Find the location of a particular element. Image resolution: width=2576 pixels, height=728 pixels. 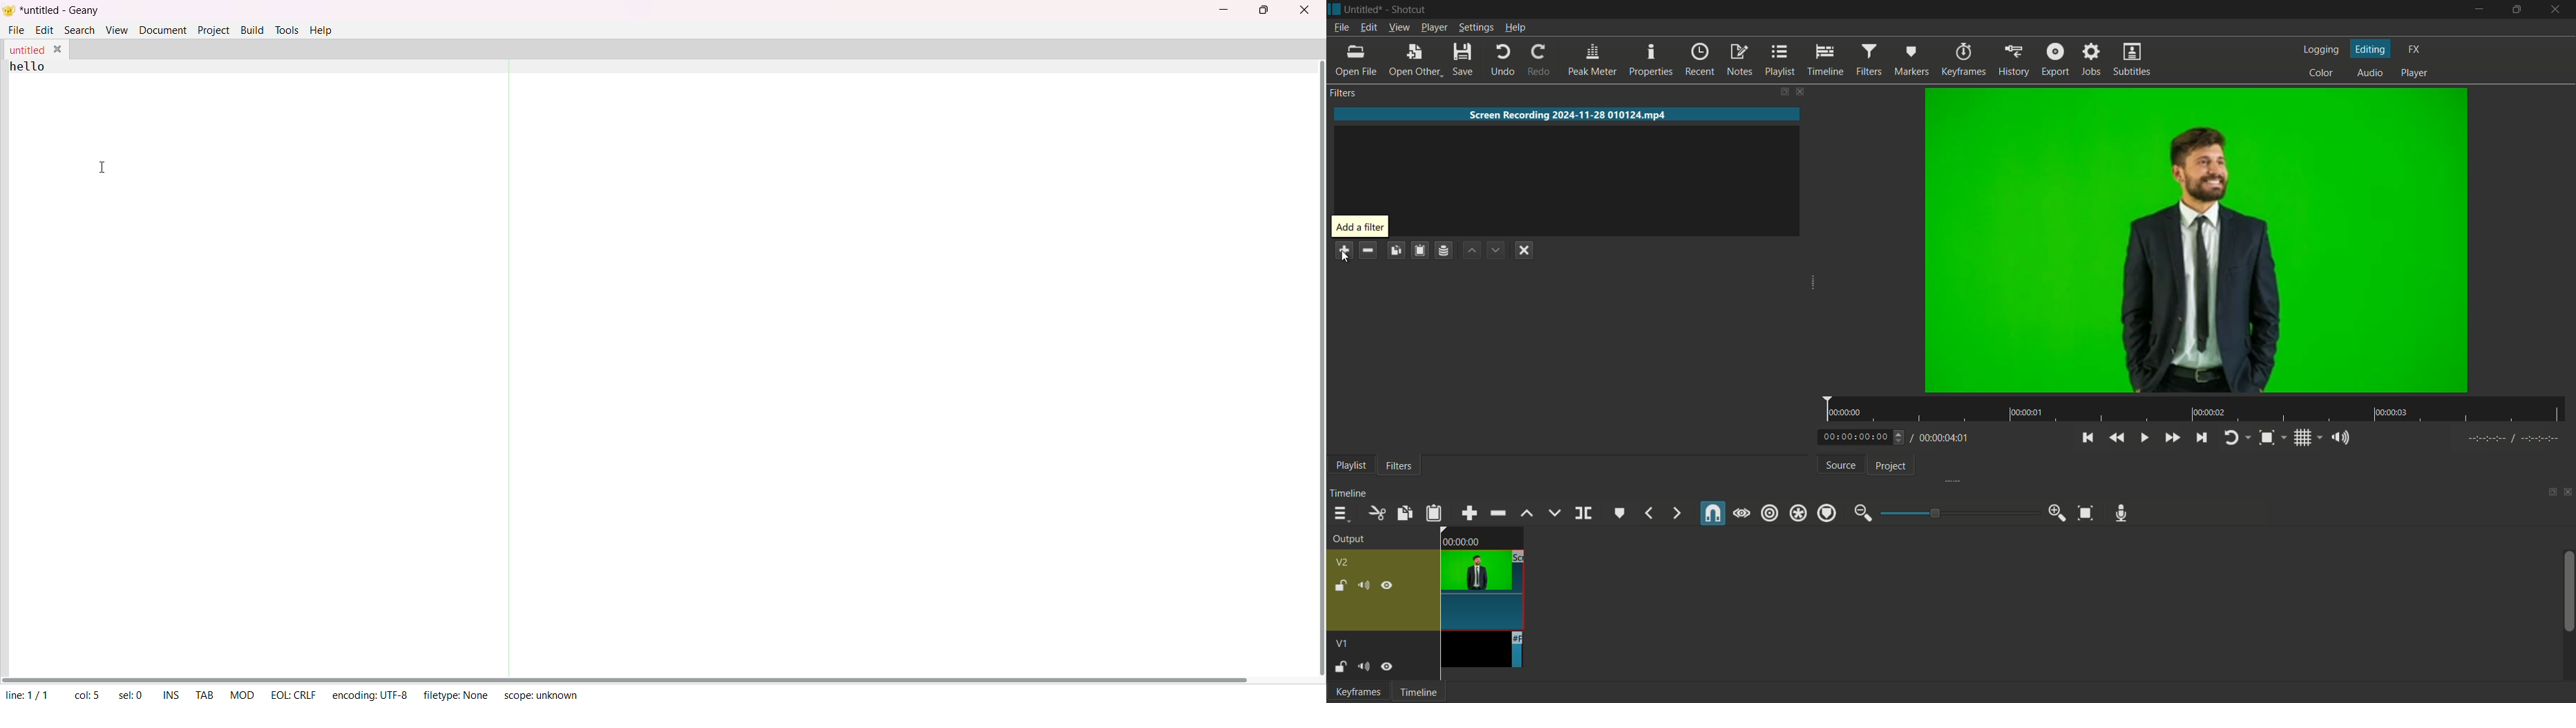

timeline is located at coordinates (1348, 493).